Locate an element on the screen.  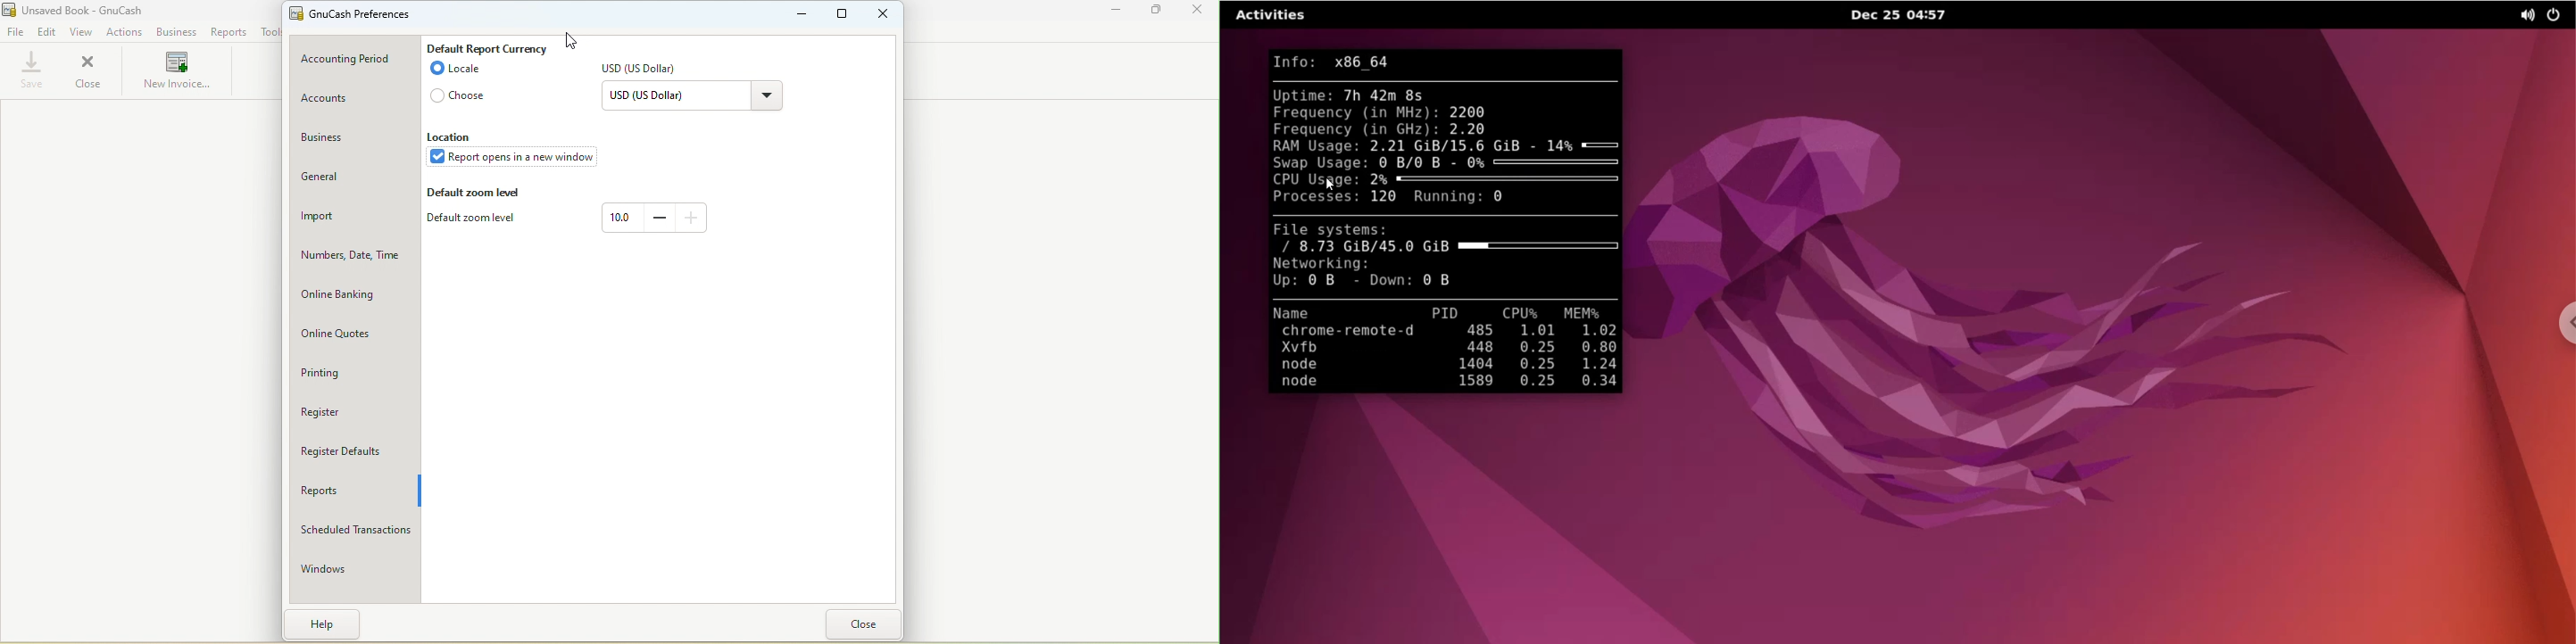
CPU usage by processes is located at coordinates (1537, 359).